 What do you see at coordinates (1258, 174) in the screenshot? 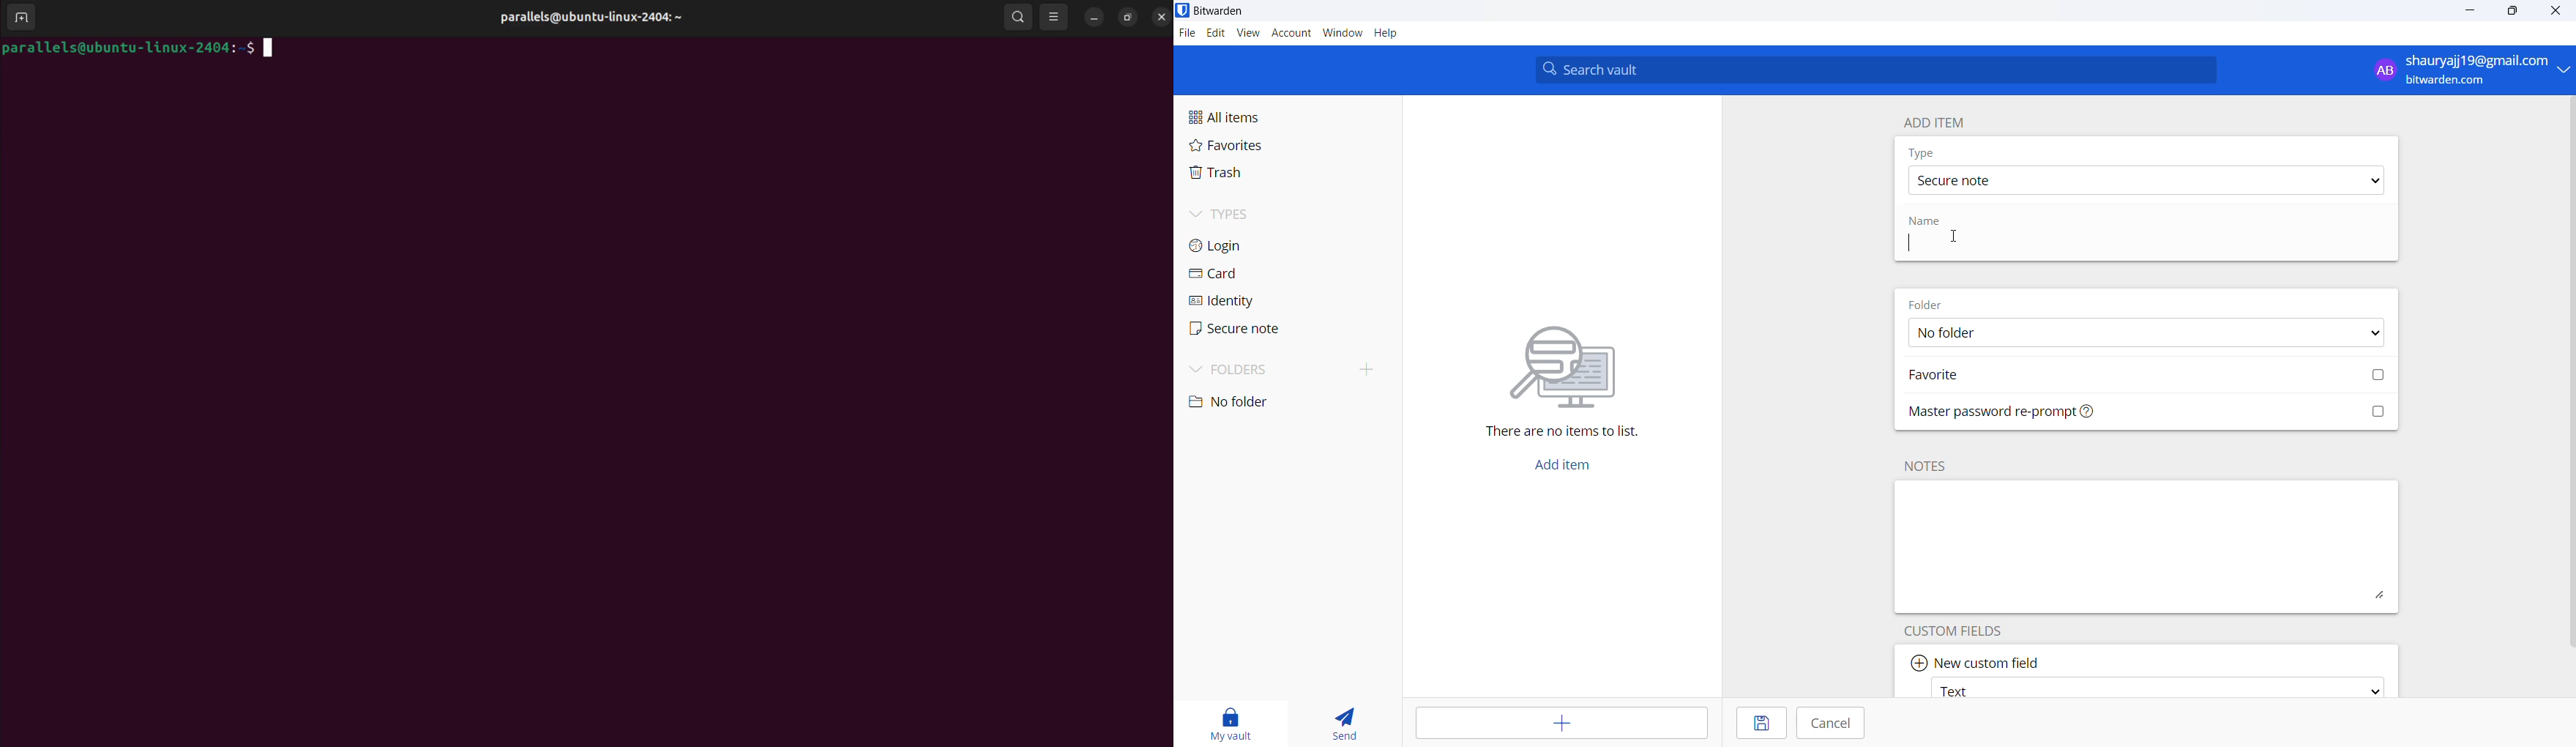
I see `trash` at bounding box center [1258, 174].